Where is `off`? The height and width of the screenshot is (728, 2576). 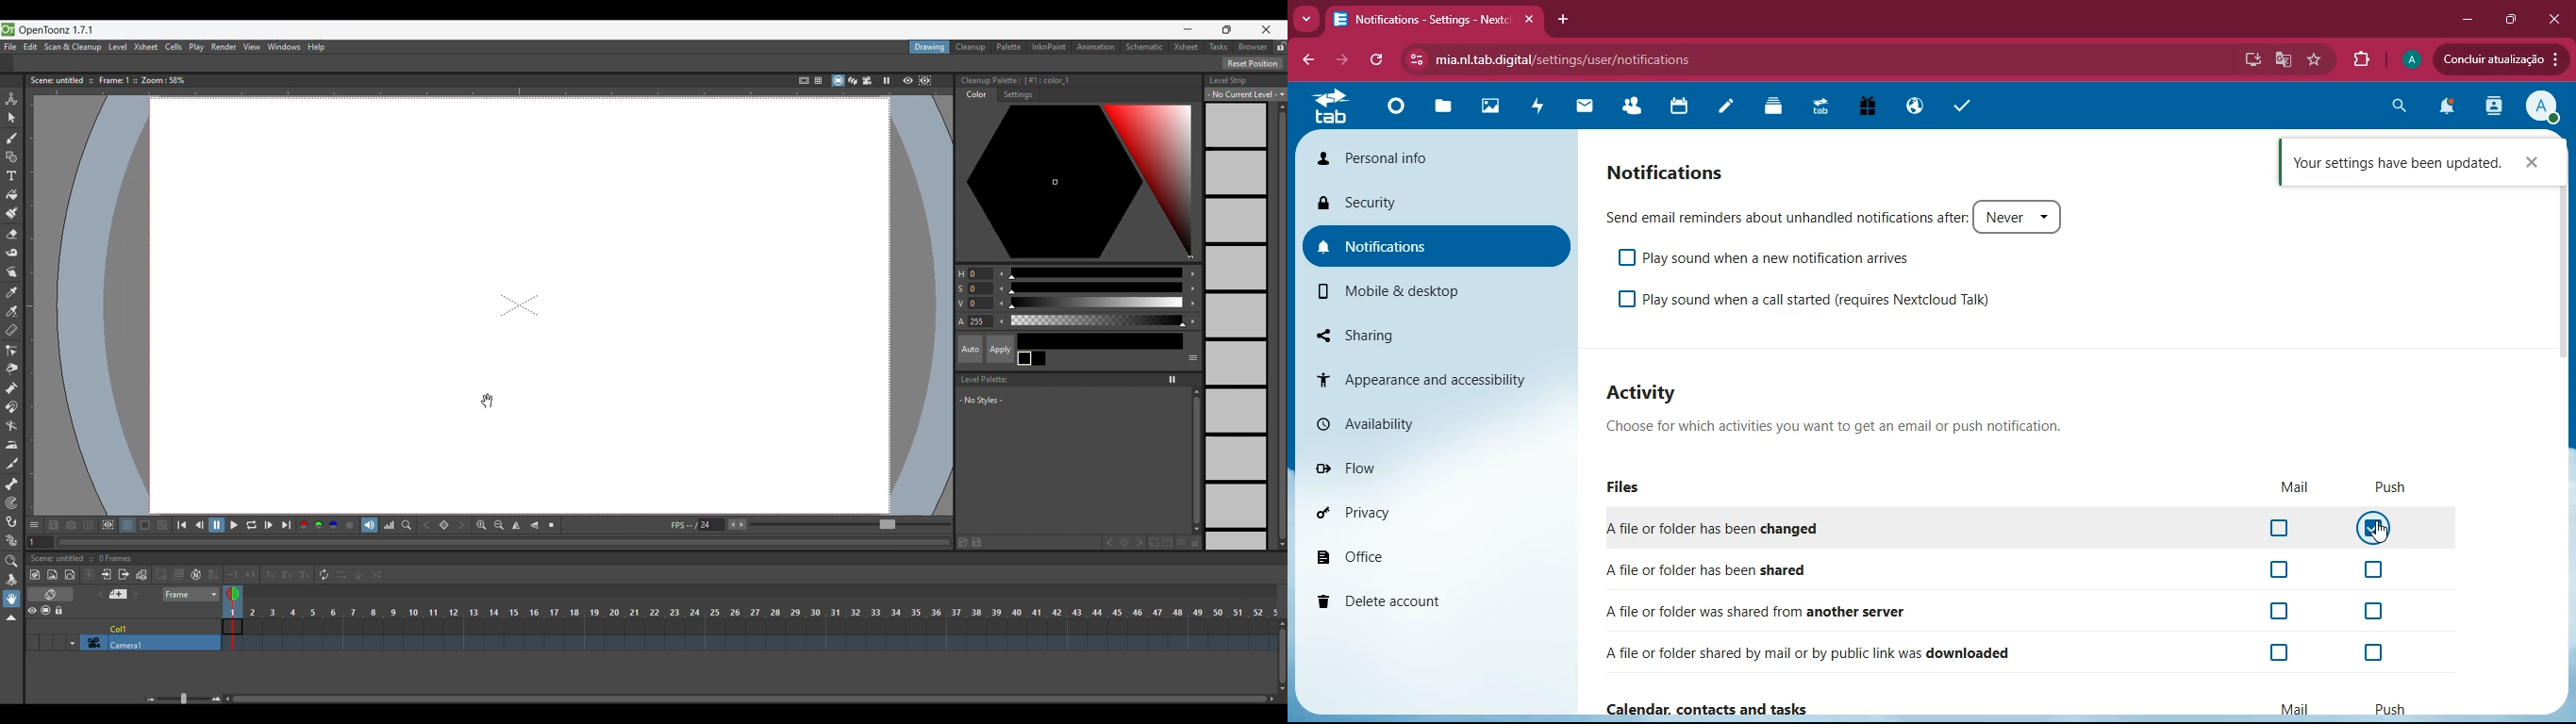
off is located at coordinates (2272, 571).